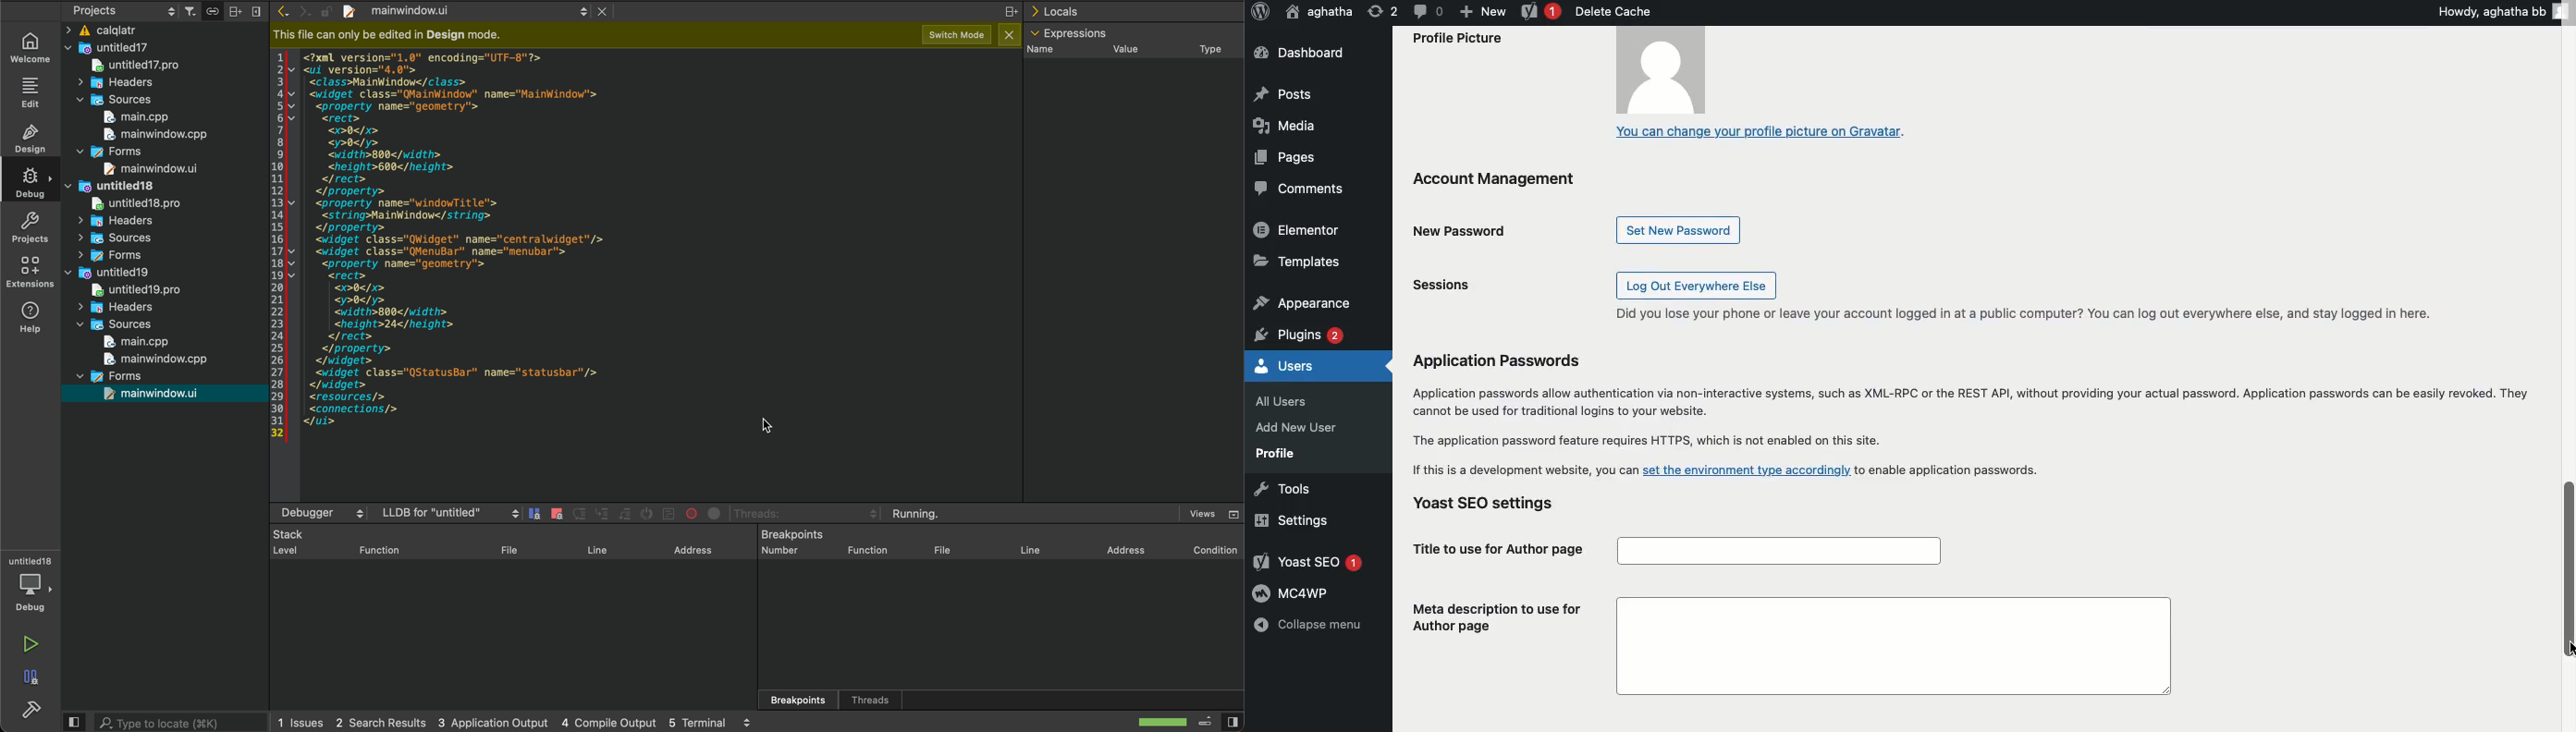 This screenshot has height=756, width=2576. What do you see at coordinates (1969, 413) in the screenshot?
I see `Application passwords` at bounding box center [1969, 413].